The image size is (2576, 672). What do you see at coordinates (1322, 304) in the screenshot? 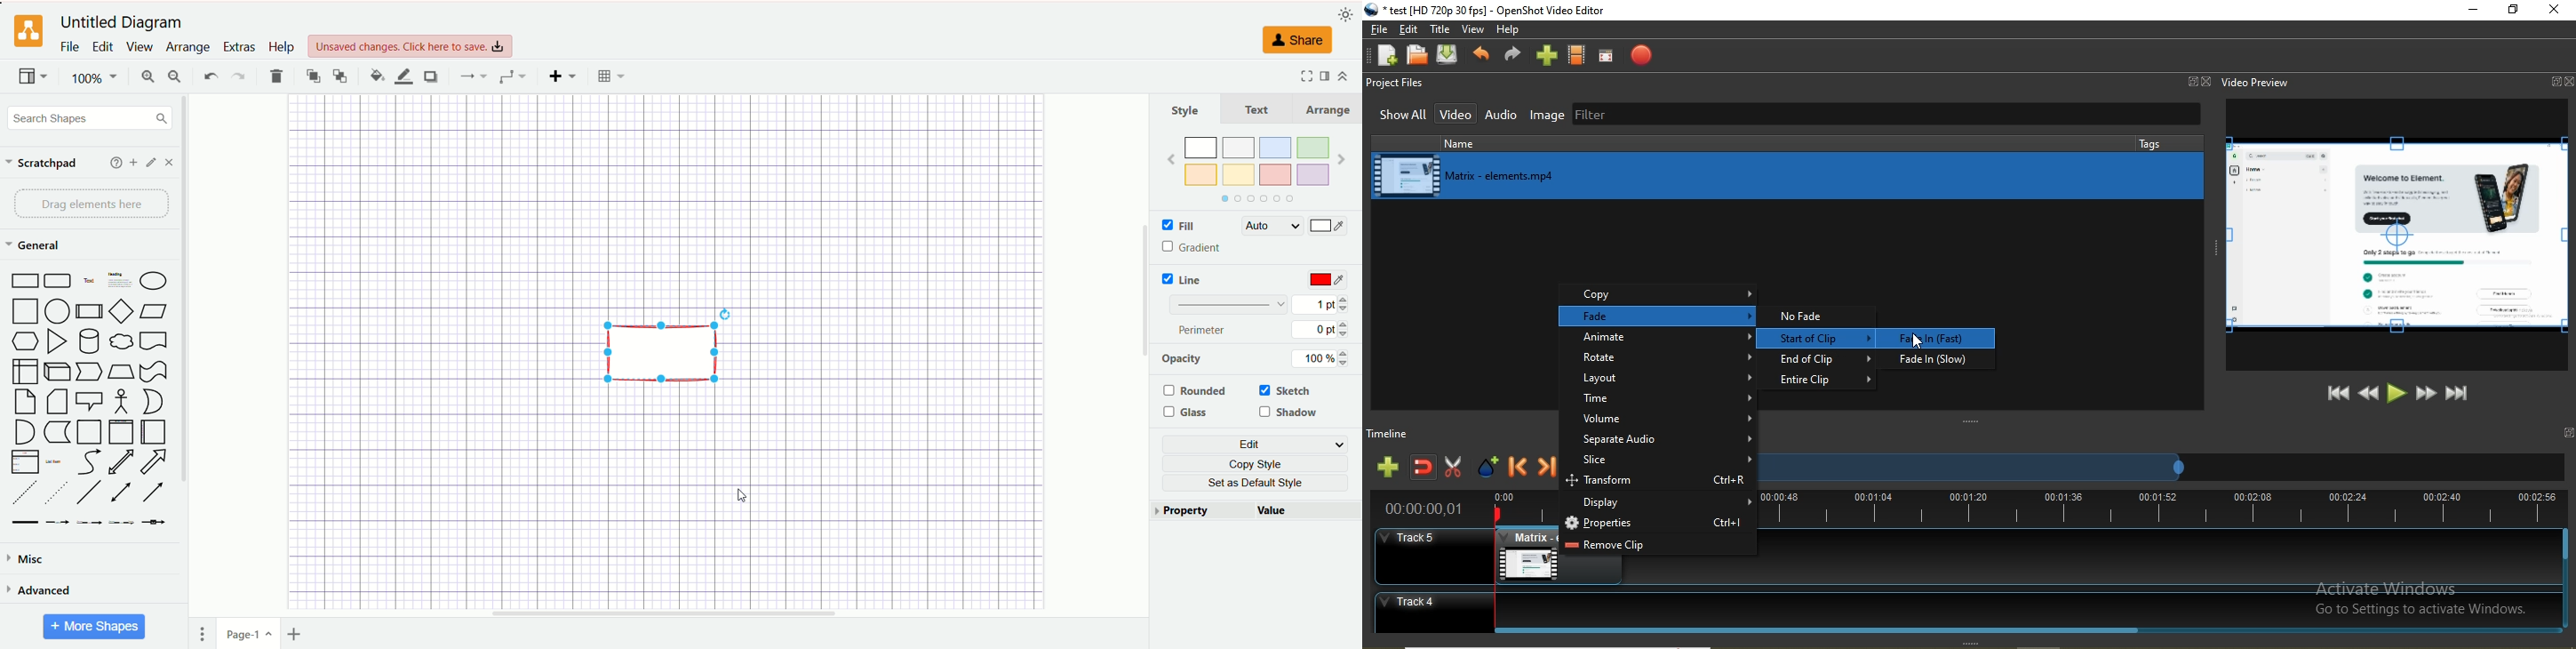
I see `1 pt` at bounding box center [1322, 304].